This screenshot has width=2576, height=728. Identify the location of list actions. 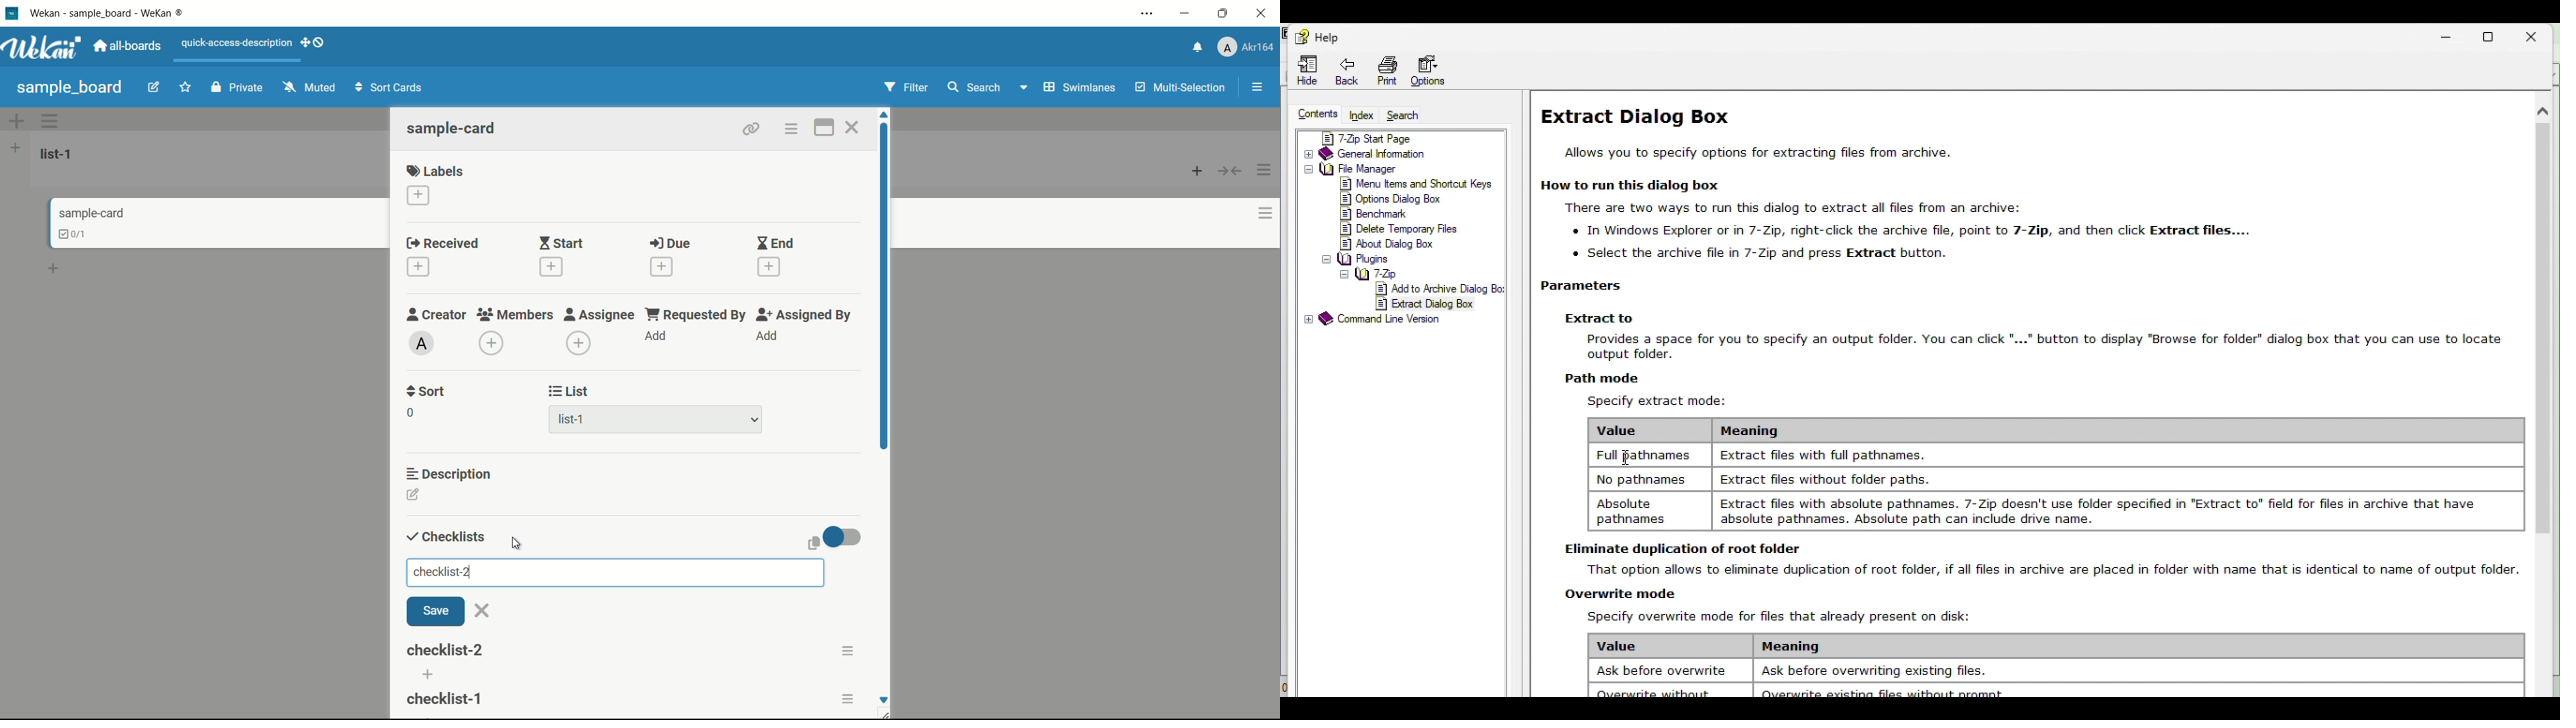
(1265, 170).